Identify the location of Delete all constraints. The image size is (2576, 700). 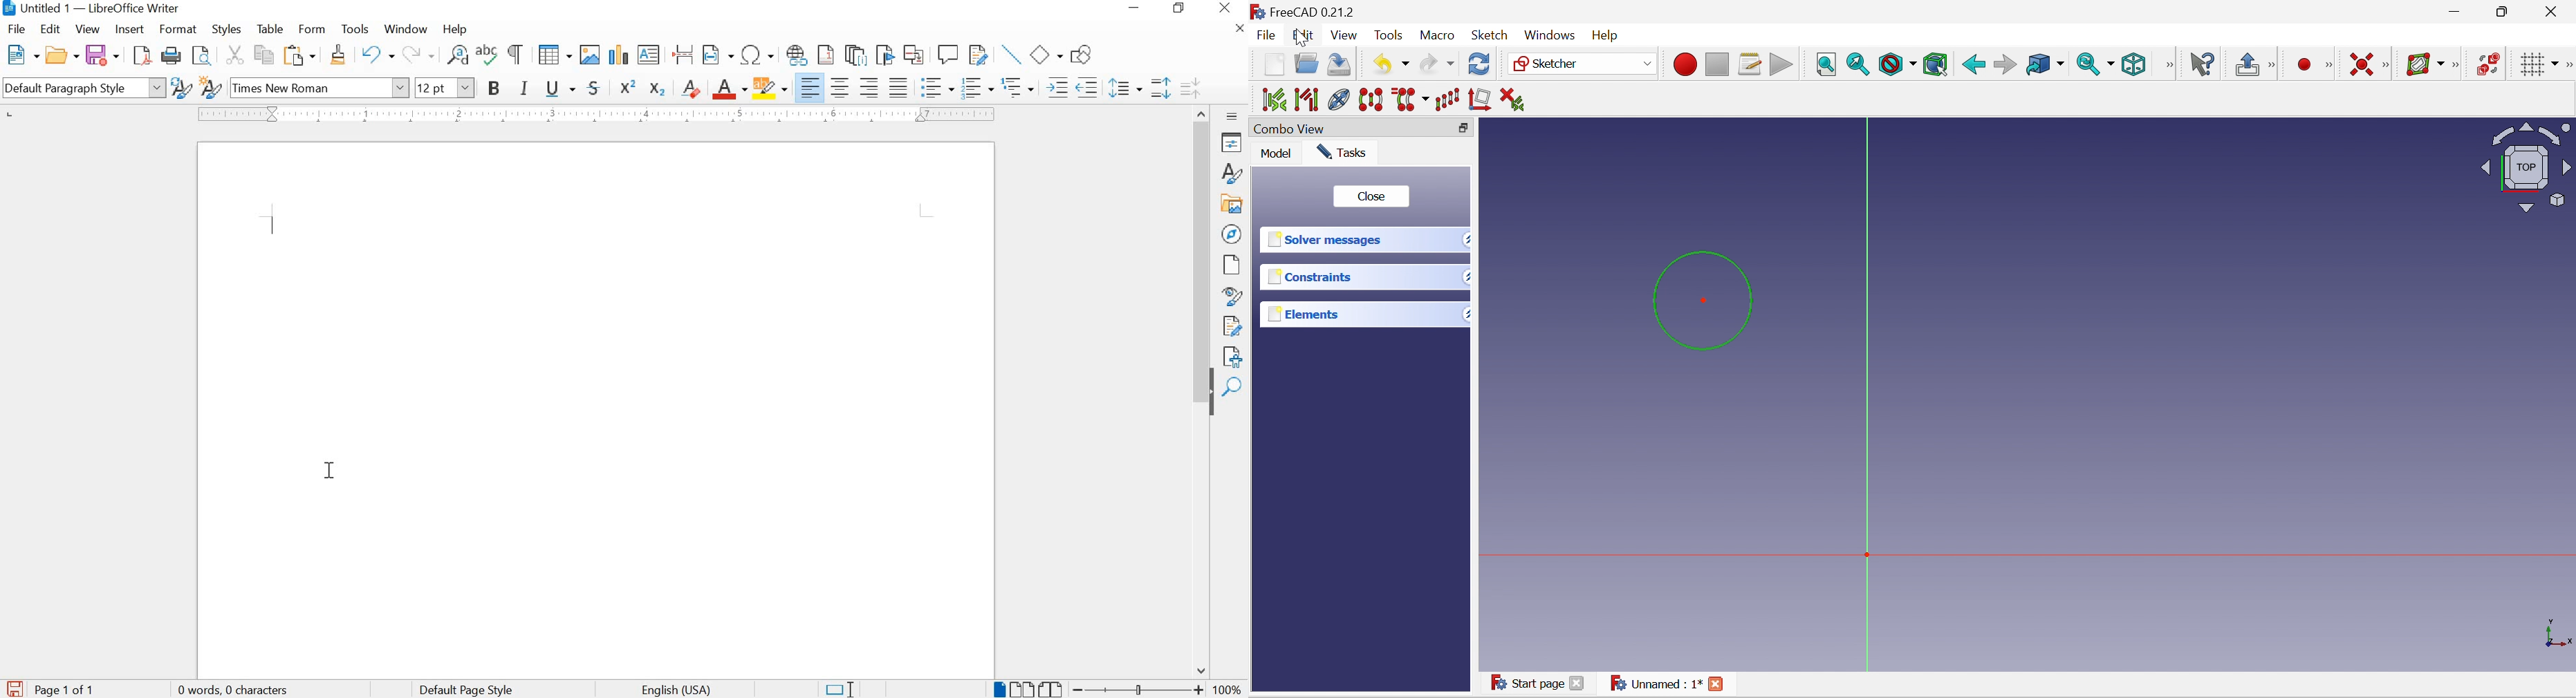
(1513, 100).